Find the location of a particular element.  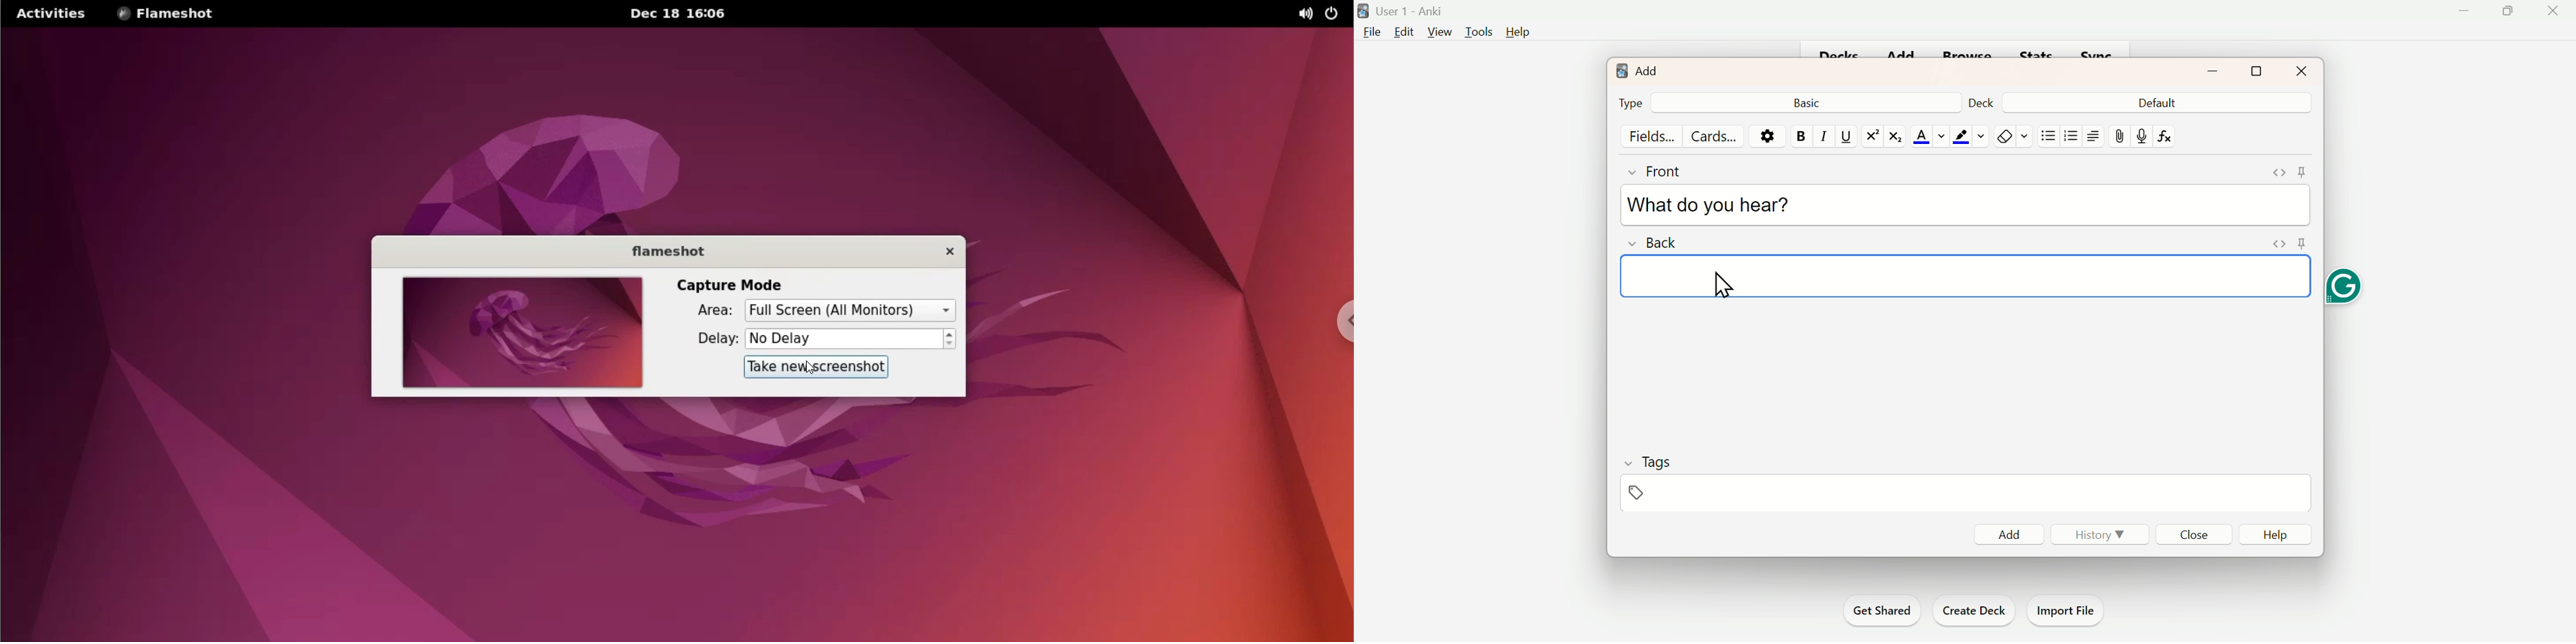

Text Highlighting Color is located at coordinates (1970, 136).